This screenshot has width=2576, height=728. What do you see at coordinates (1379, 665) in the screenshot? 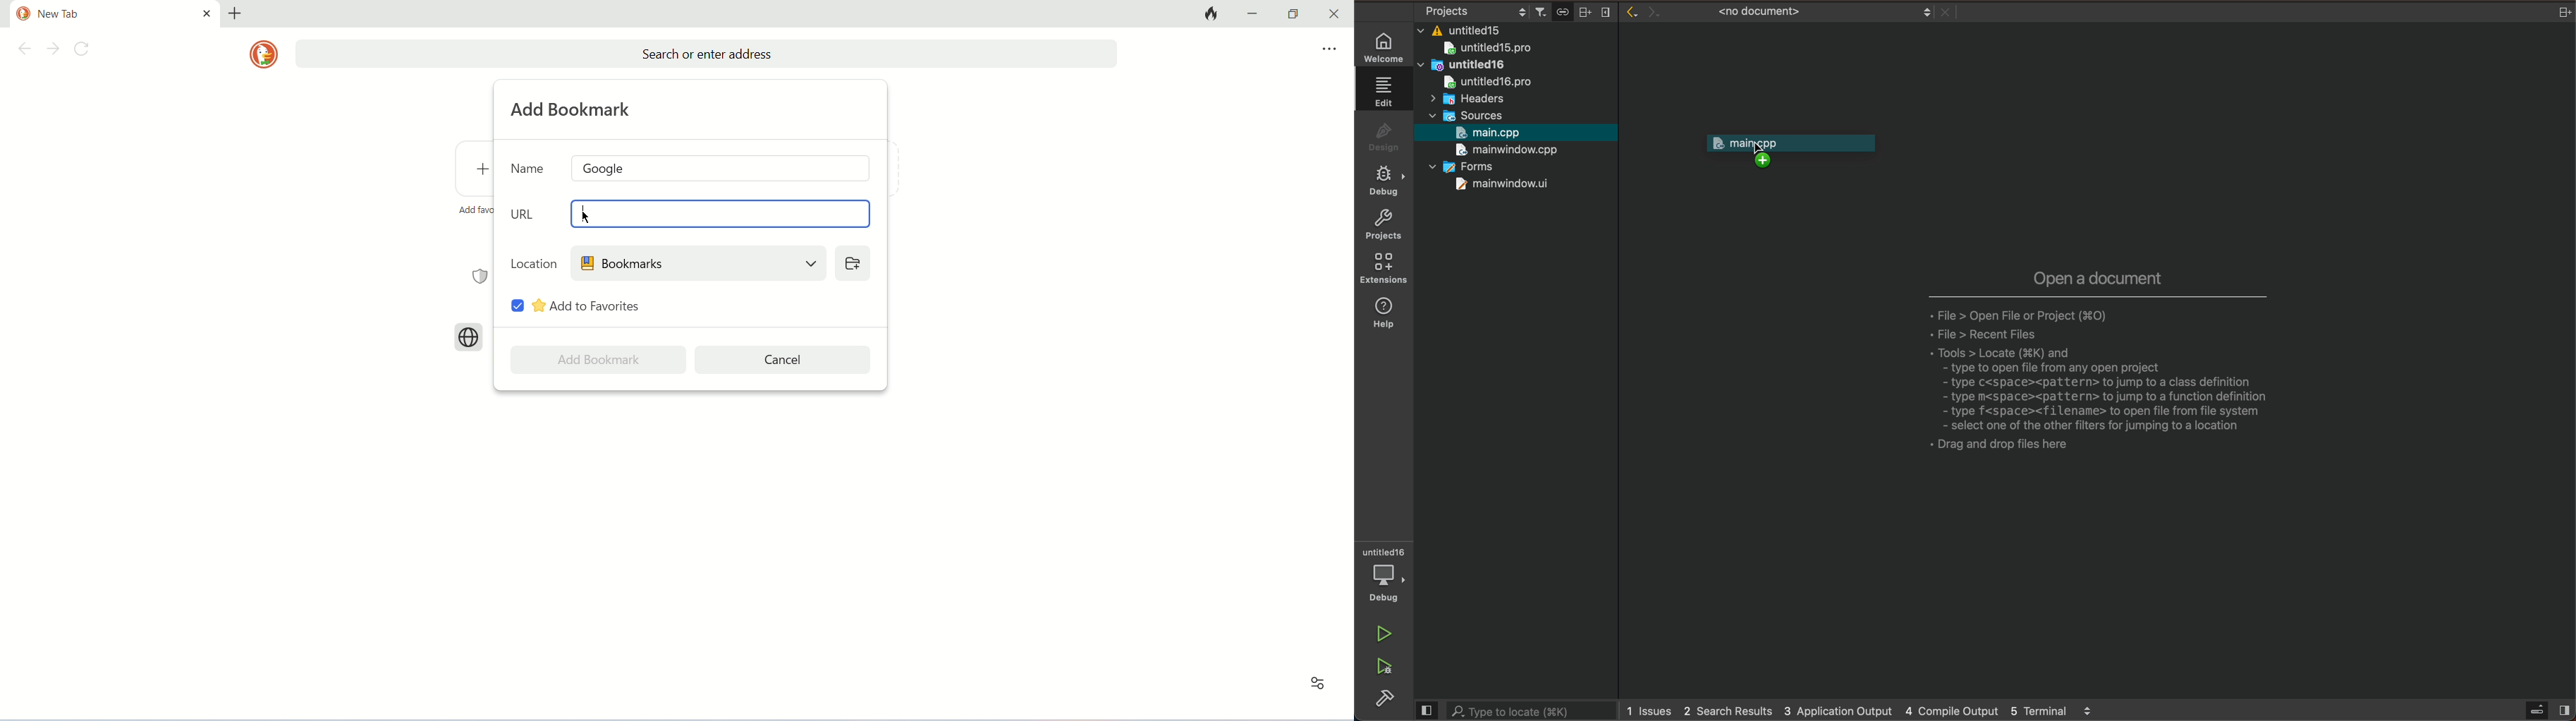
I see `run and debug` at bounding box center [1379, 665].